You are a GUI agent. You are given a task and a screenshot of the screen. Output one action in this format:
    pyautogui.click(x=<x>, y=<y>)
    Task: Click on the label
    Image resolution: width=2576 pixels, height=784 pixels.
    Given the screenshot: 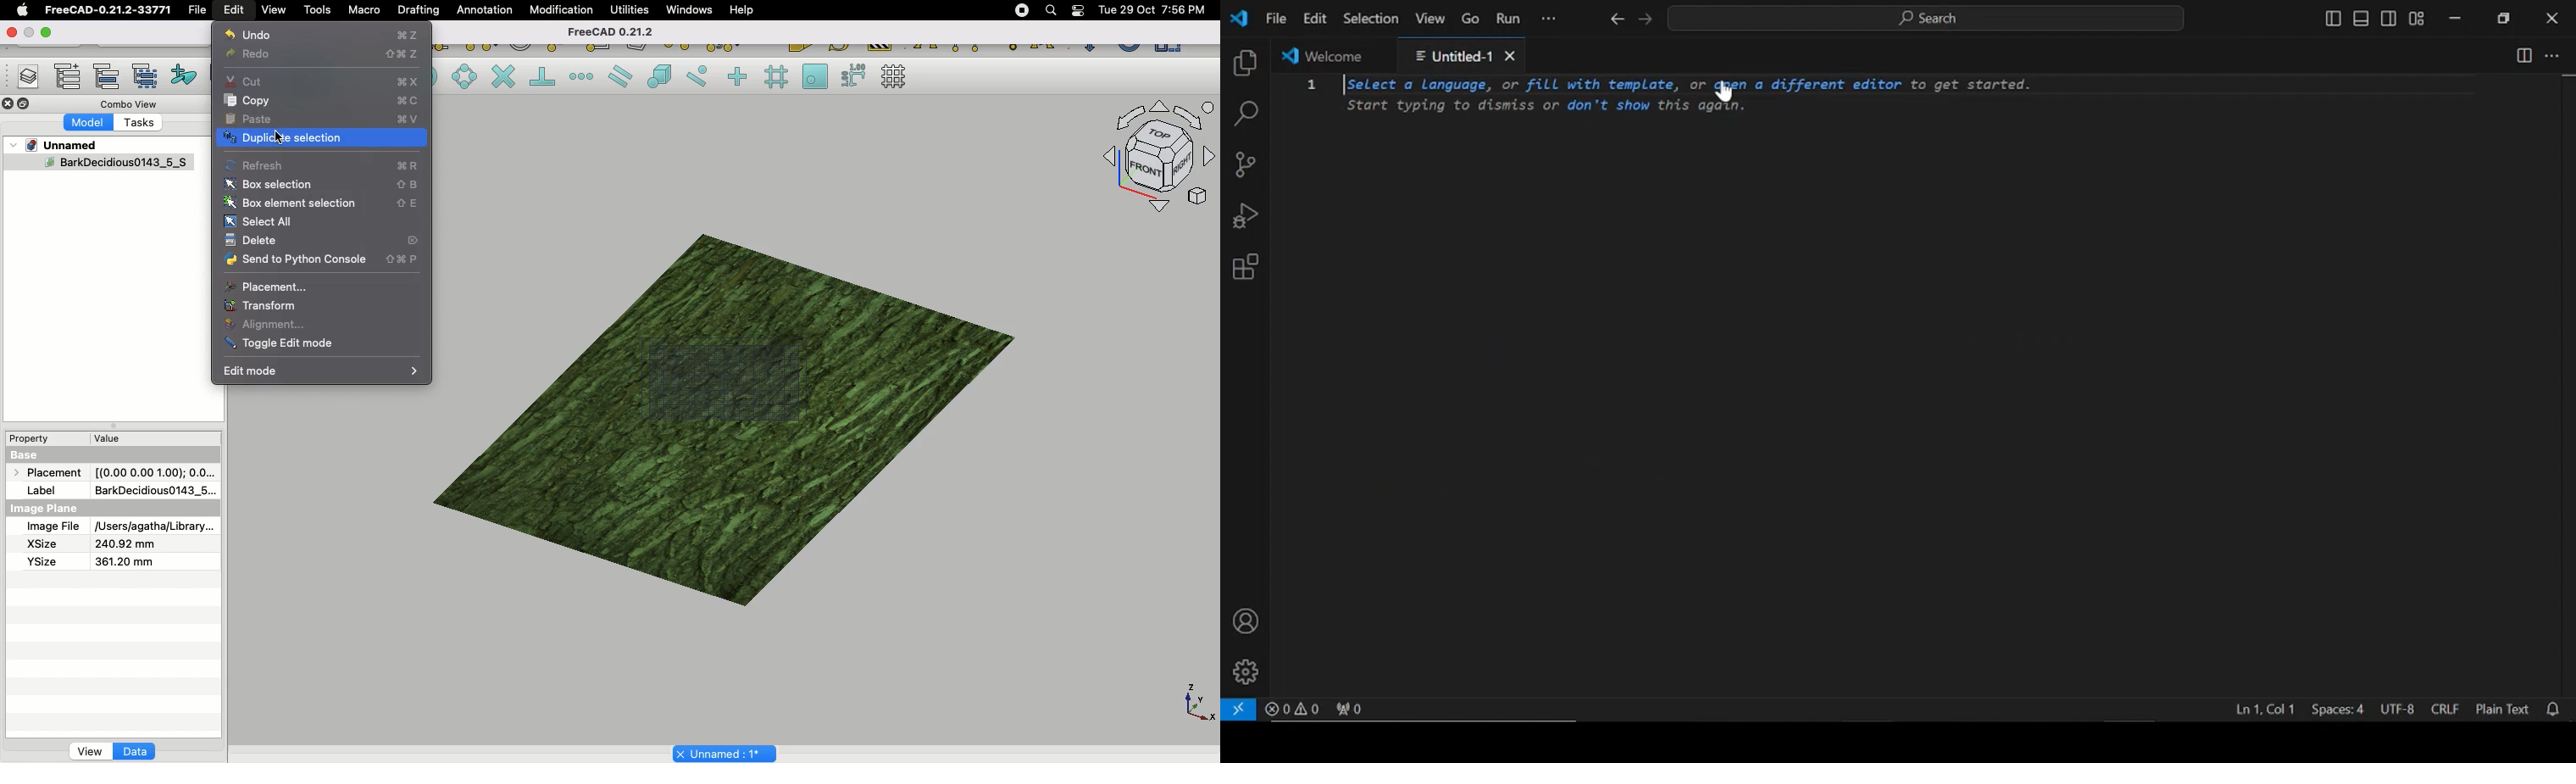 What is the action you would take?
    pyautogui.click(x=46, y=489)
    